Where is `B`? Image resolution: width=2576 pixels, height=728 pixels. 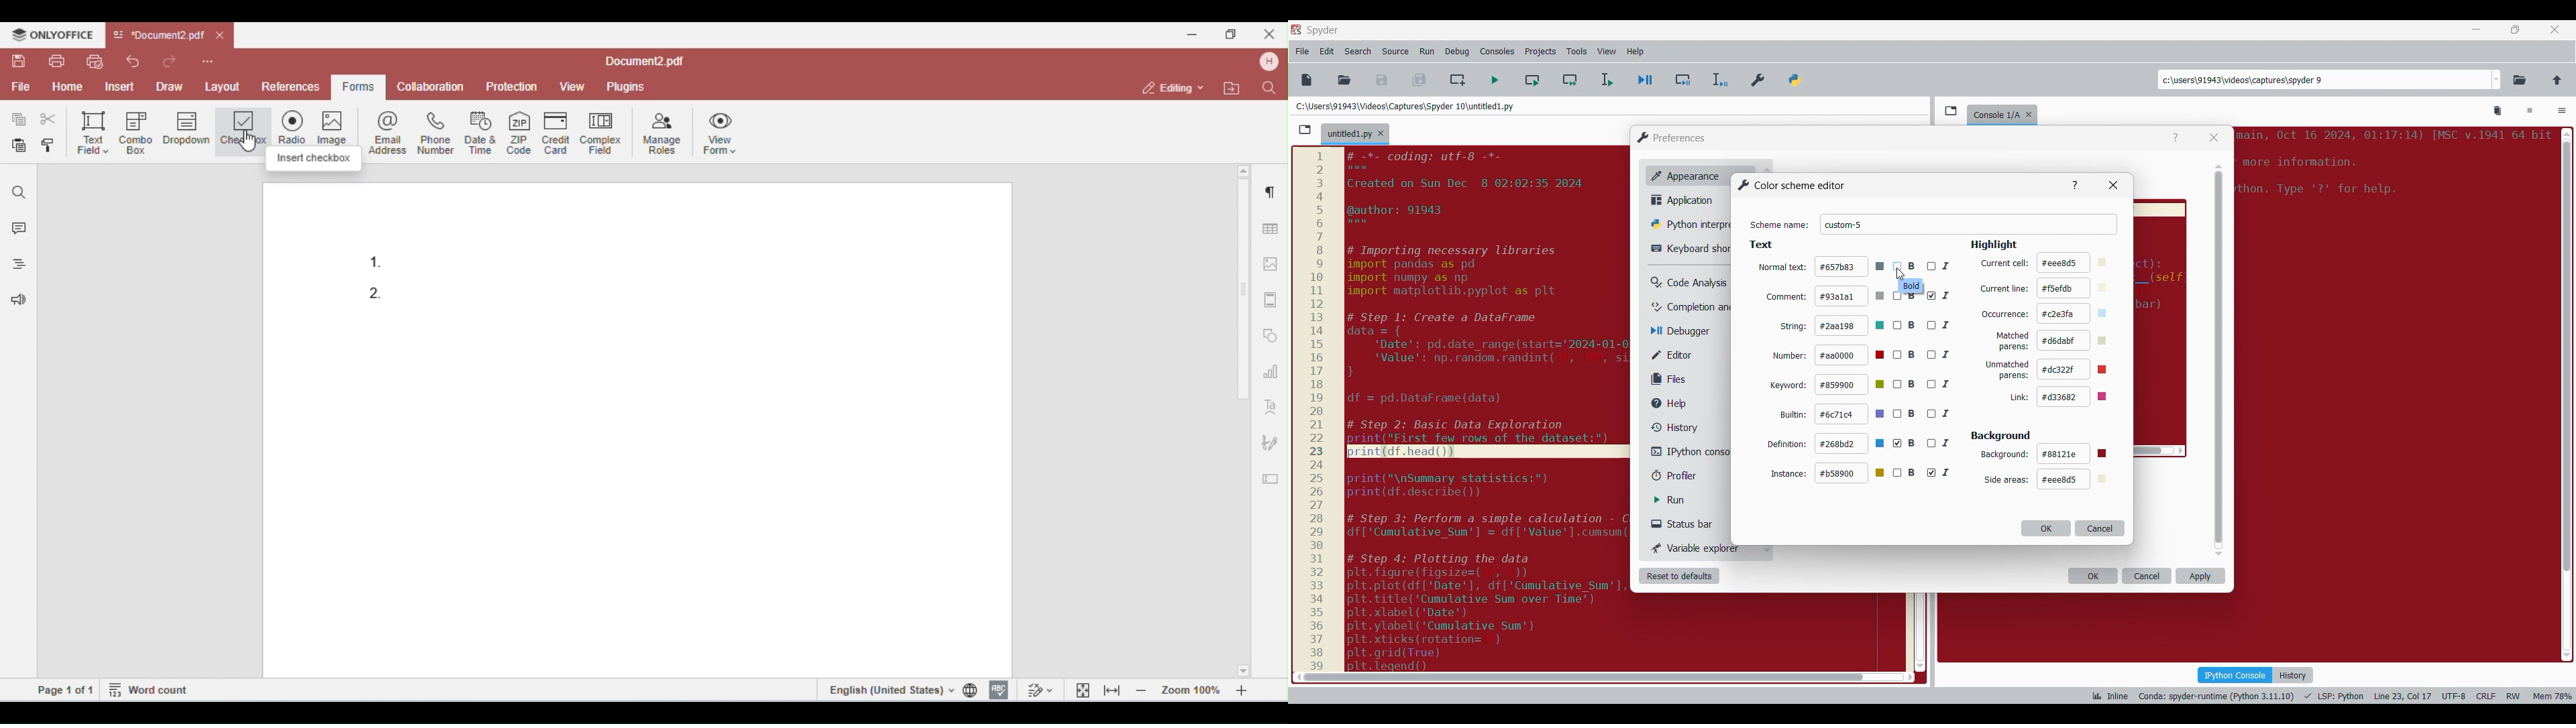
B is located at coordinates (1904, 415).